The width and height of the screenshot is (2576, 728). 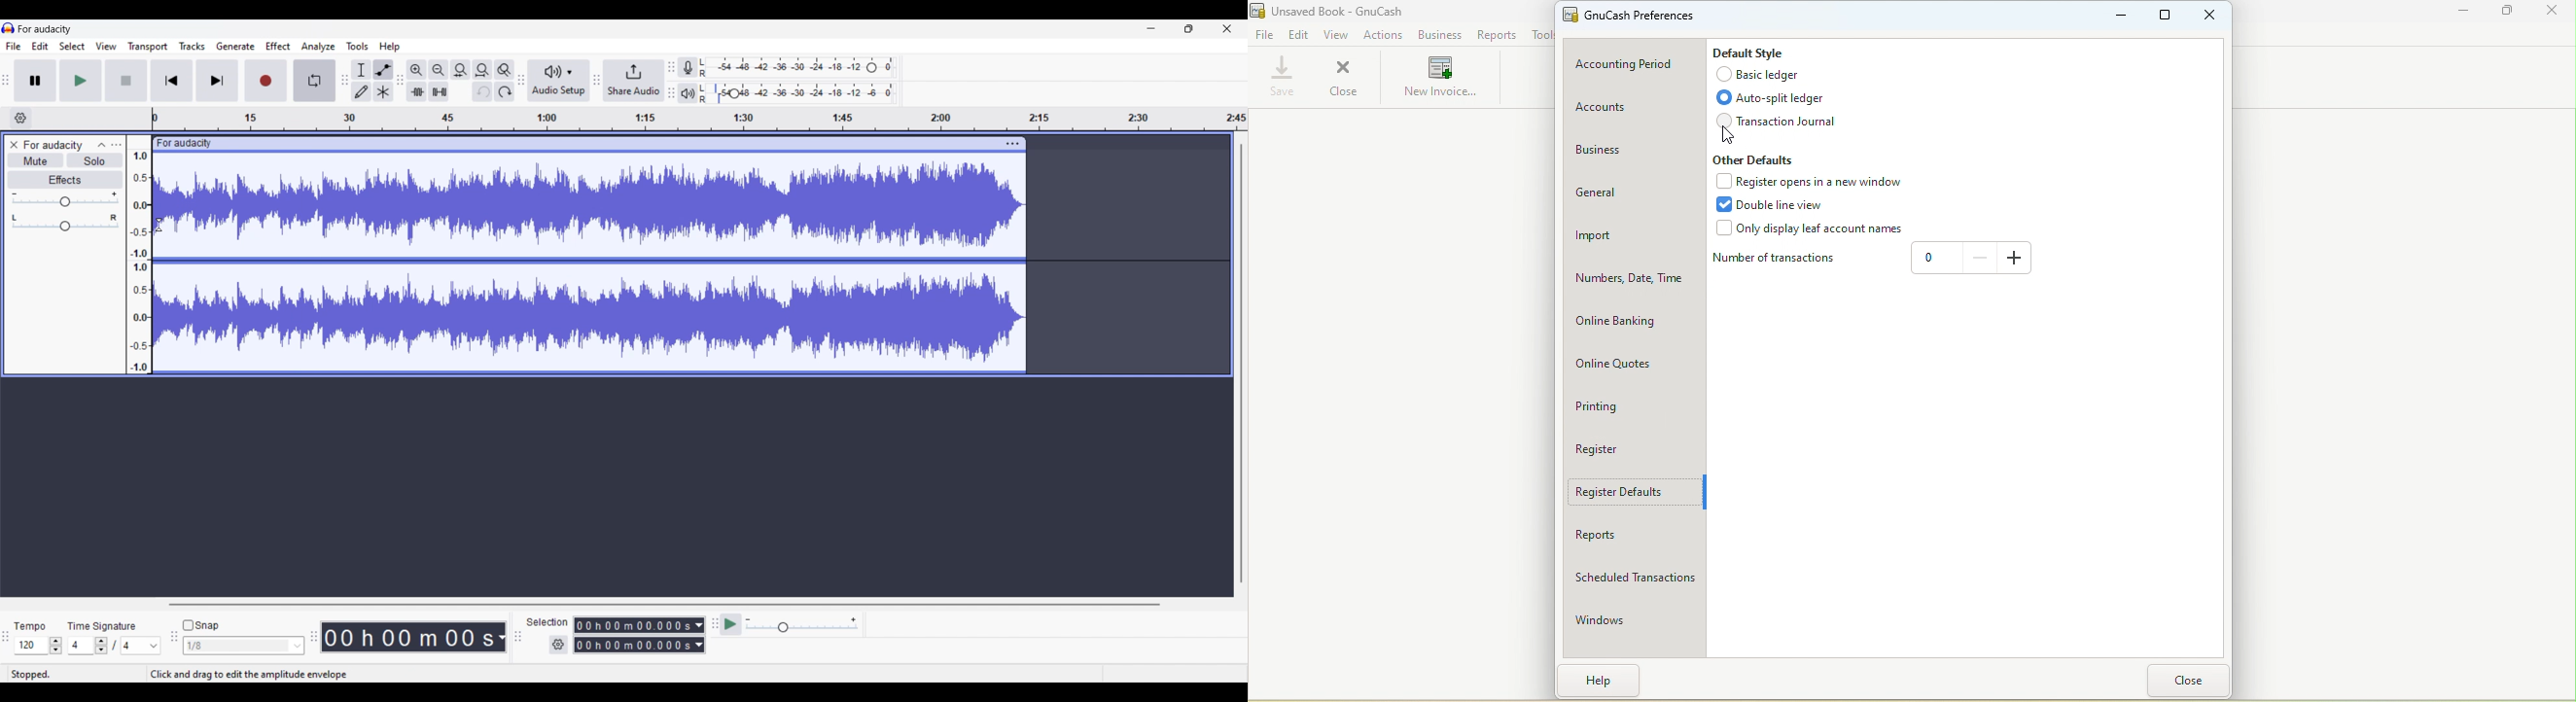 I want to click on Maximize, so click(x=2507, y=13).